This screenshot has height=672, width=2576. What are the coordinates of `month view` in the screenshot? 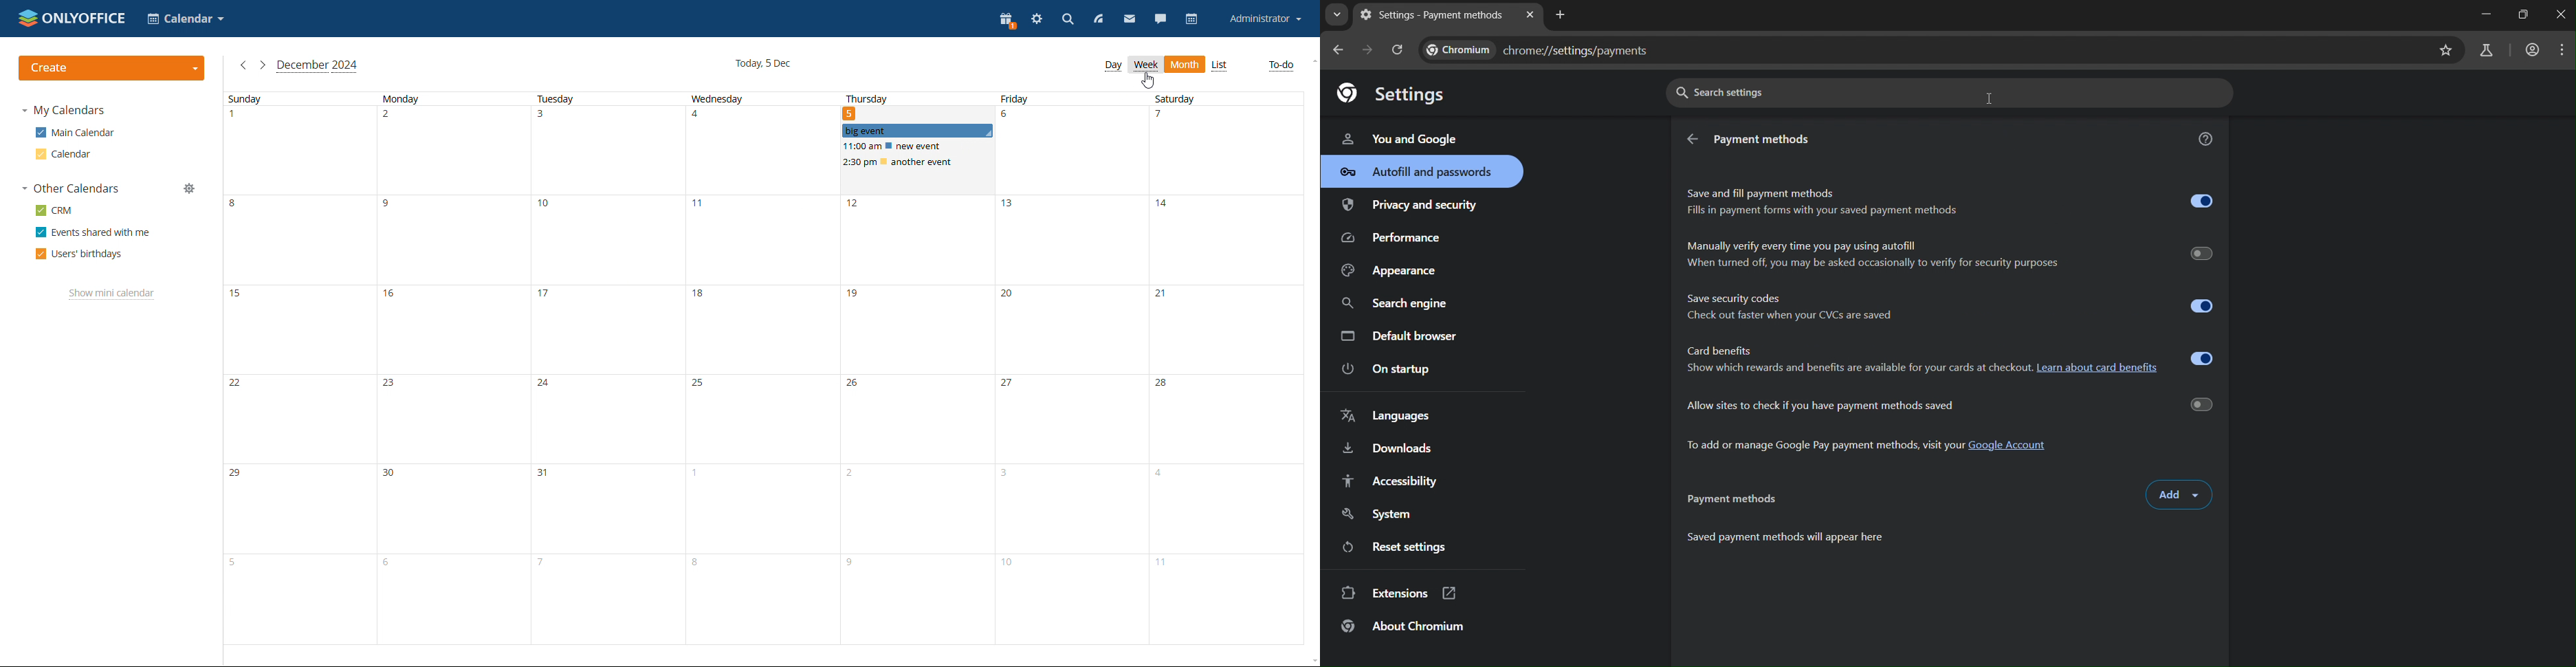 It's located at (1185, 65).